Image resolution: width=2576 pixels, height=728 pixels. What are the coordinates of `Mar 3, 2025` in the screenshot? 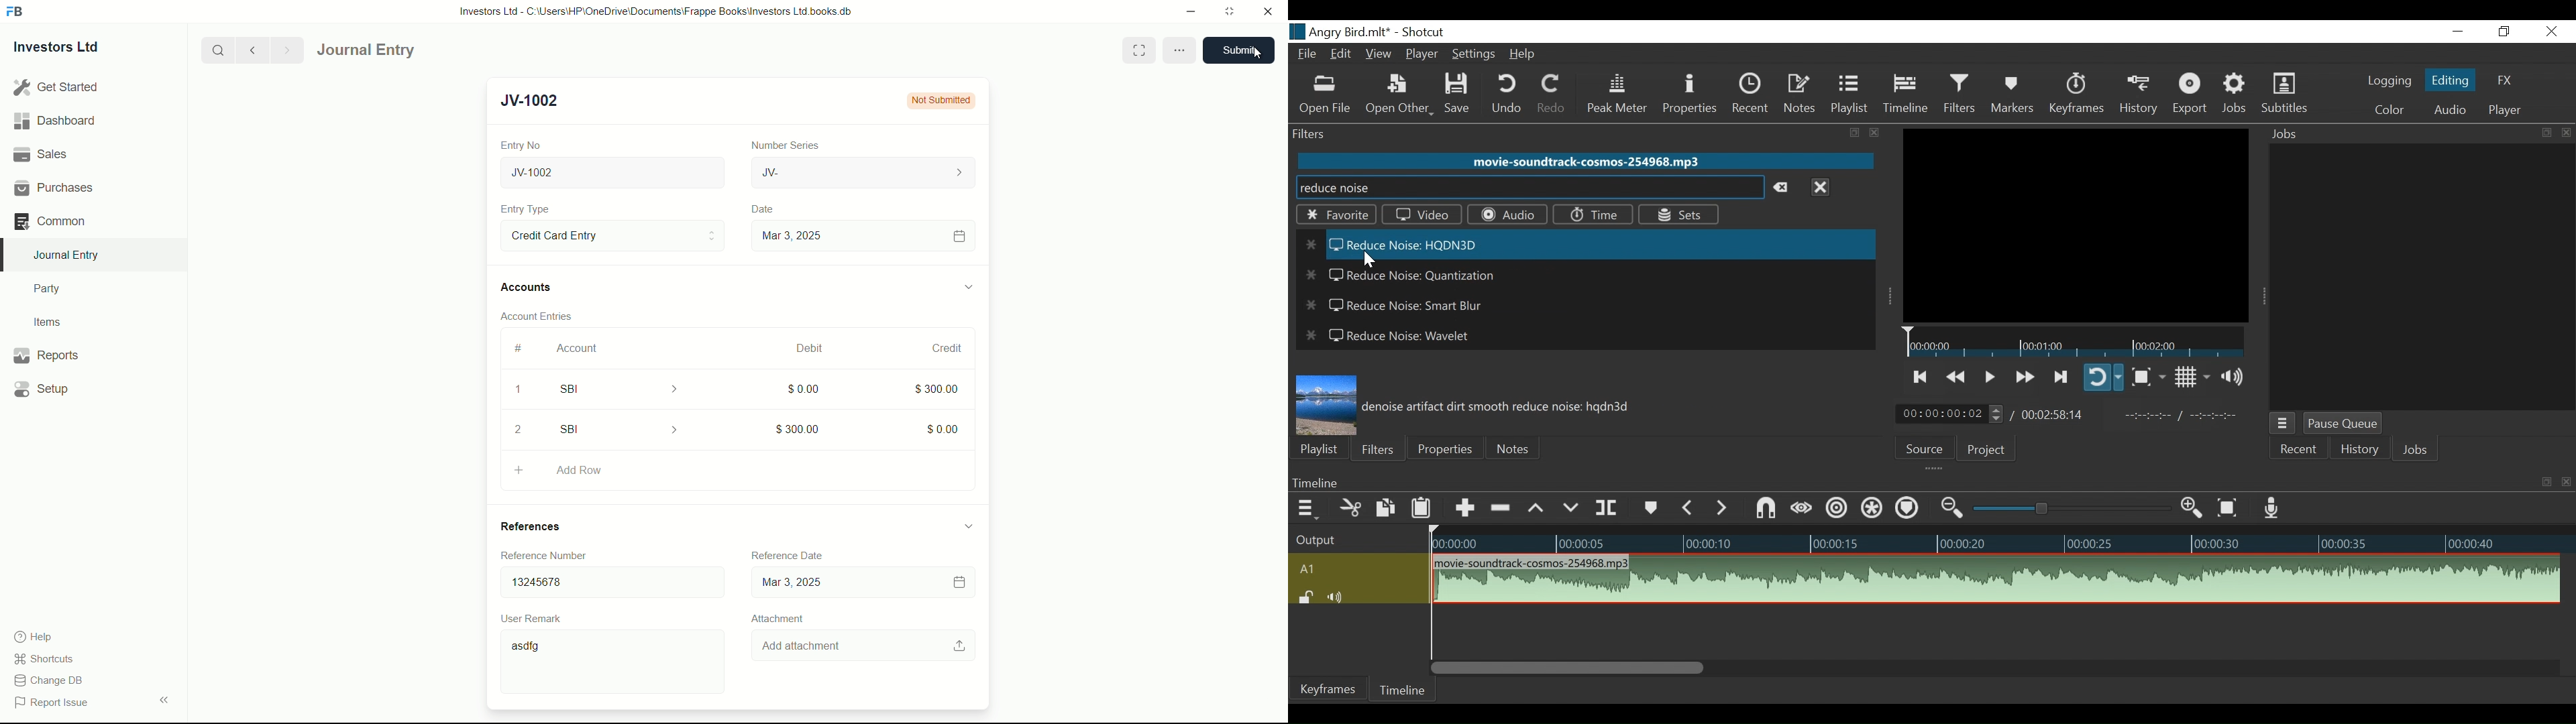 It's located at (861, 235).